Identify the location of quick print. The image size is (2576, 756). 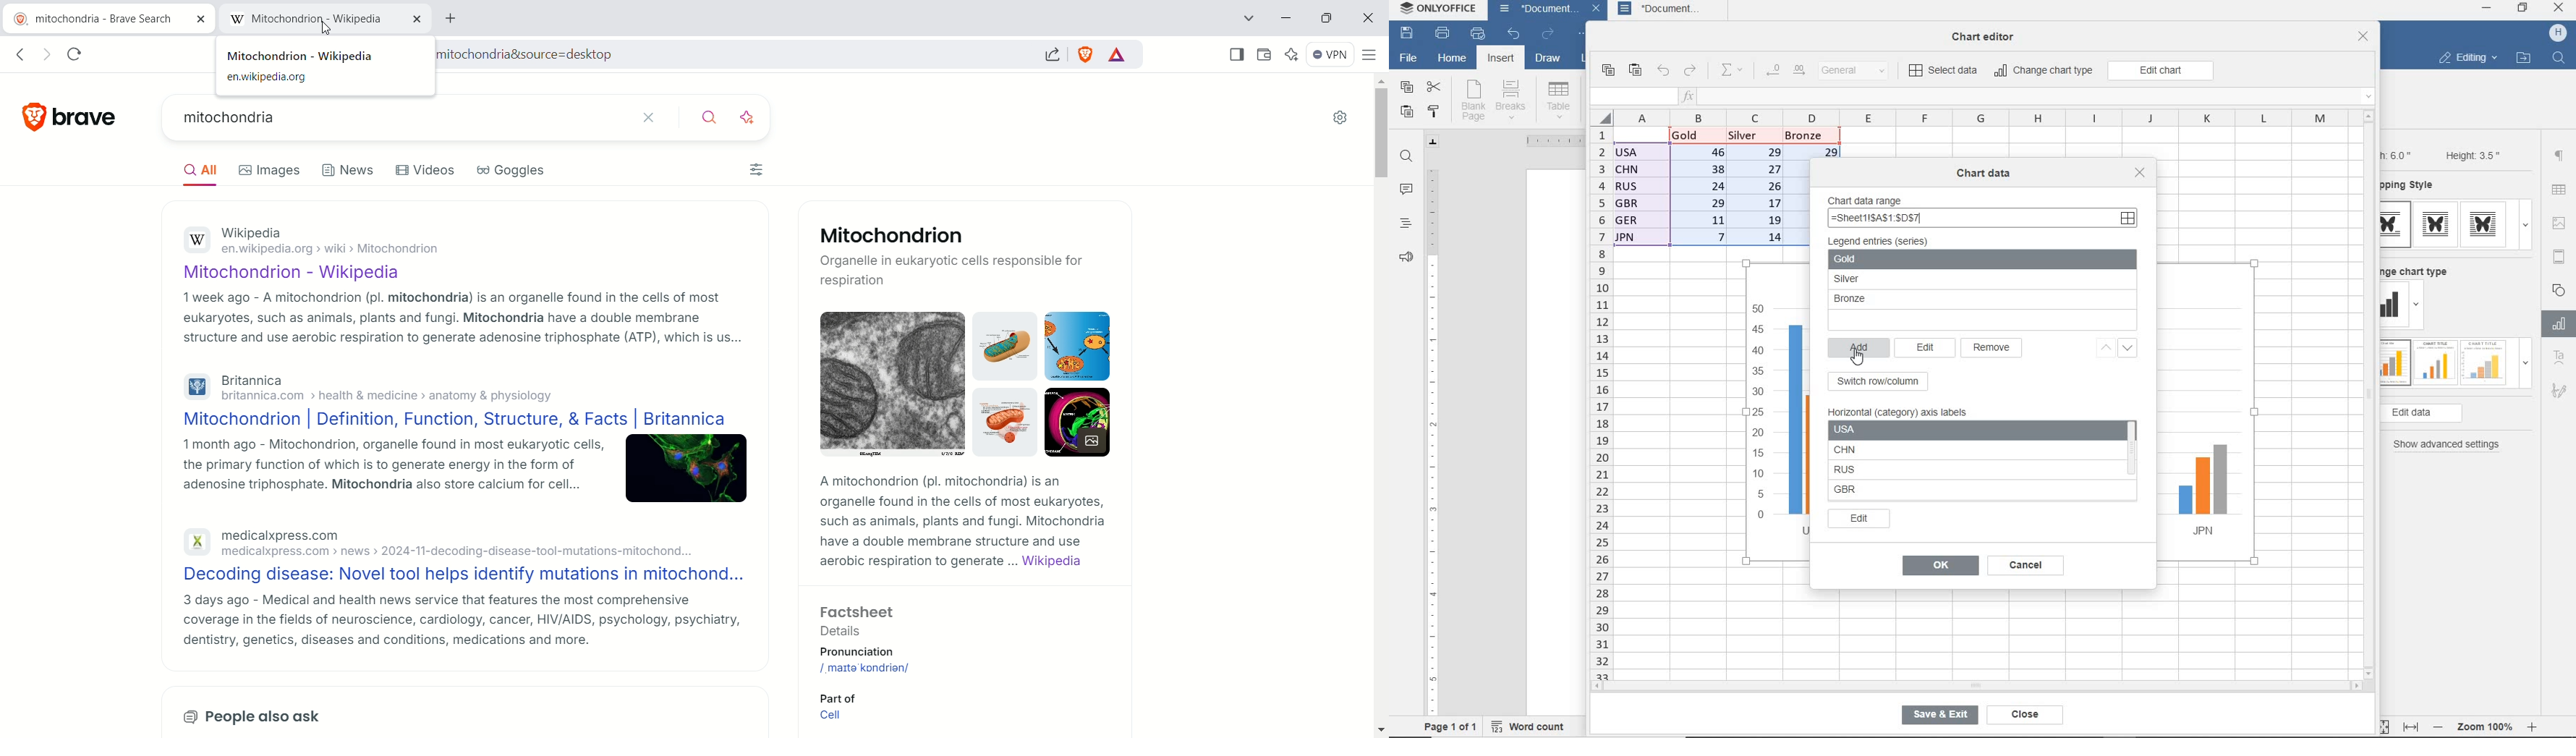
(1477, 34).